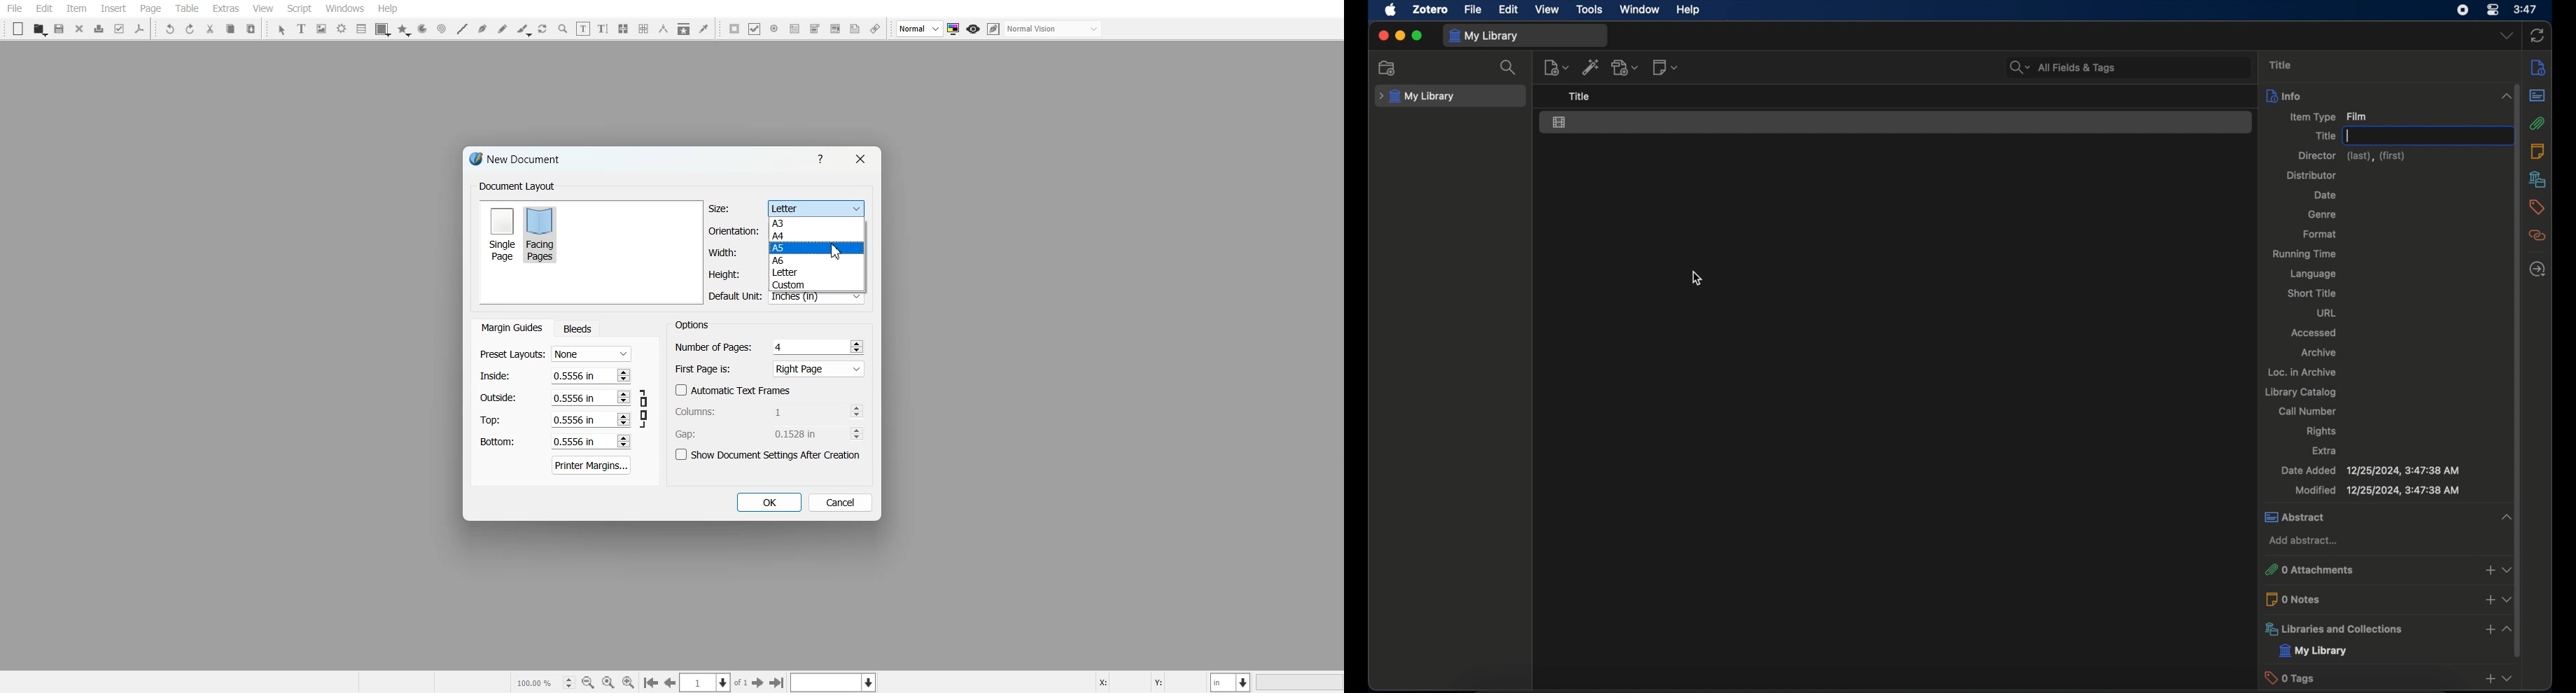 Image resolution: width=2576 pixels, height=700 pixels. What do you see at coordinates (2511, 569) in the screenshot?
I see `dropdown` at bounding box center [2511, 569].